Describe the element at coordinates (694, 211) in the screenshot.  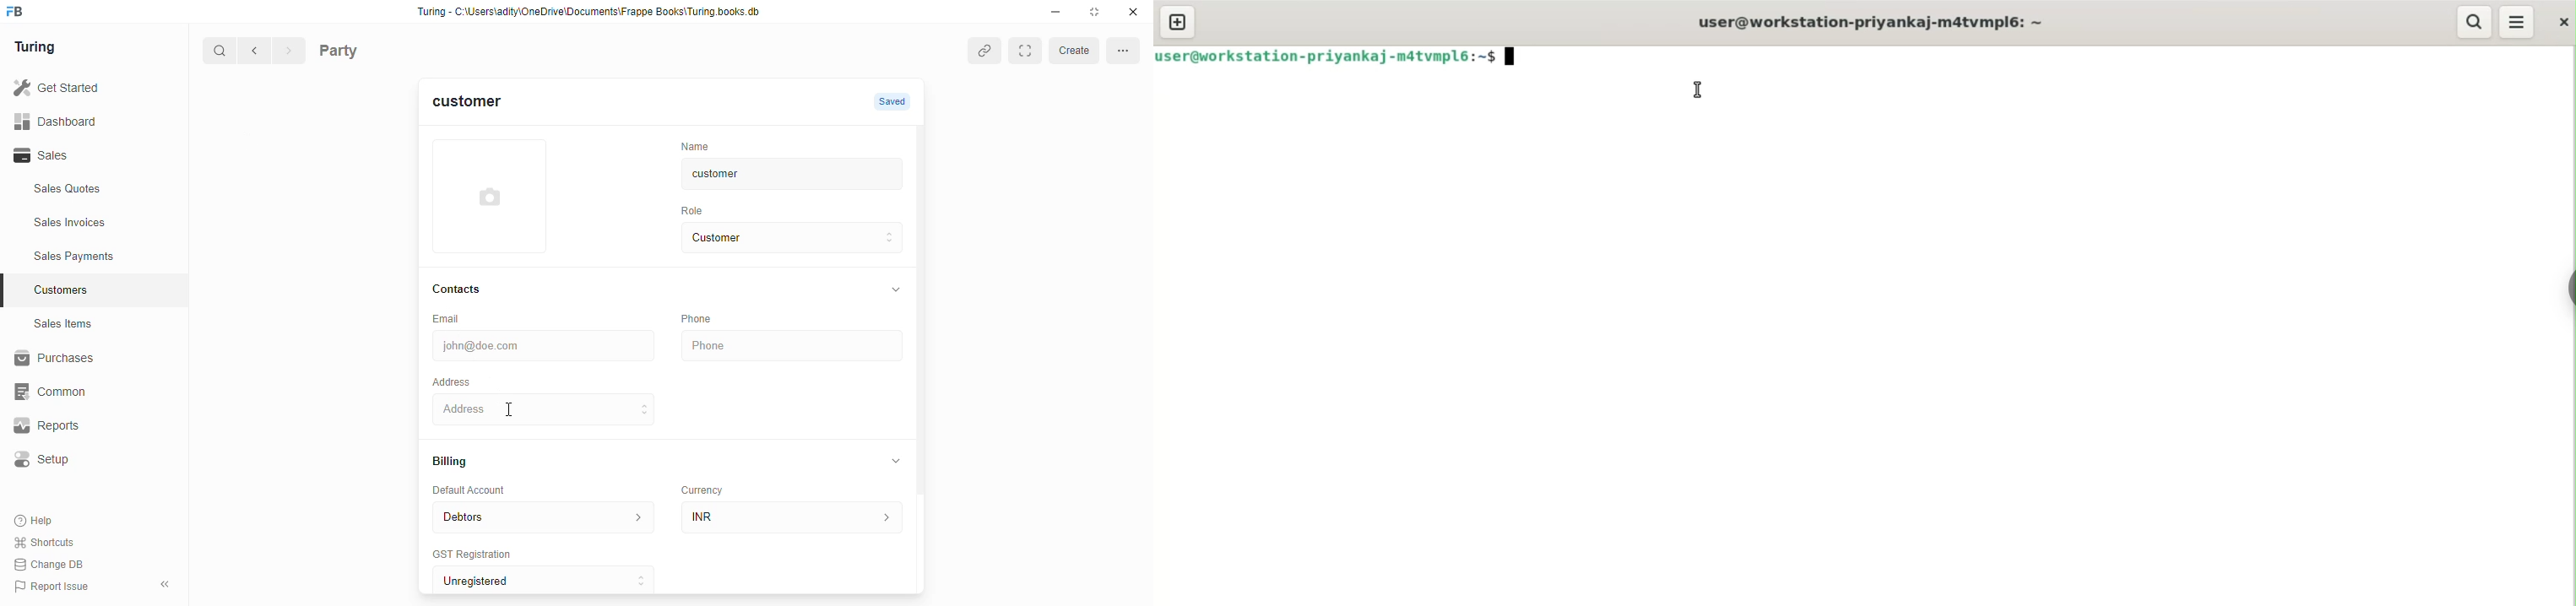
I see `Role` at that location.